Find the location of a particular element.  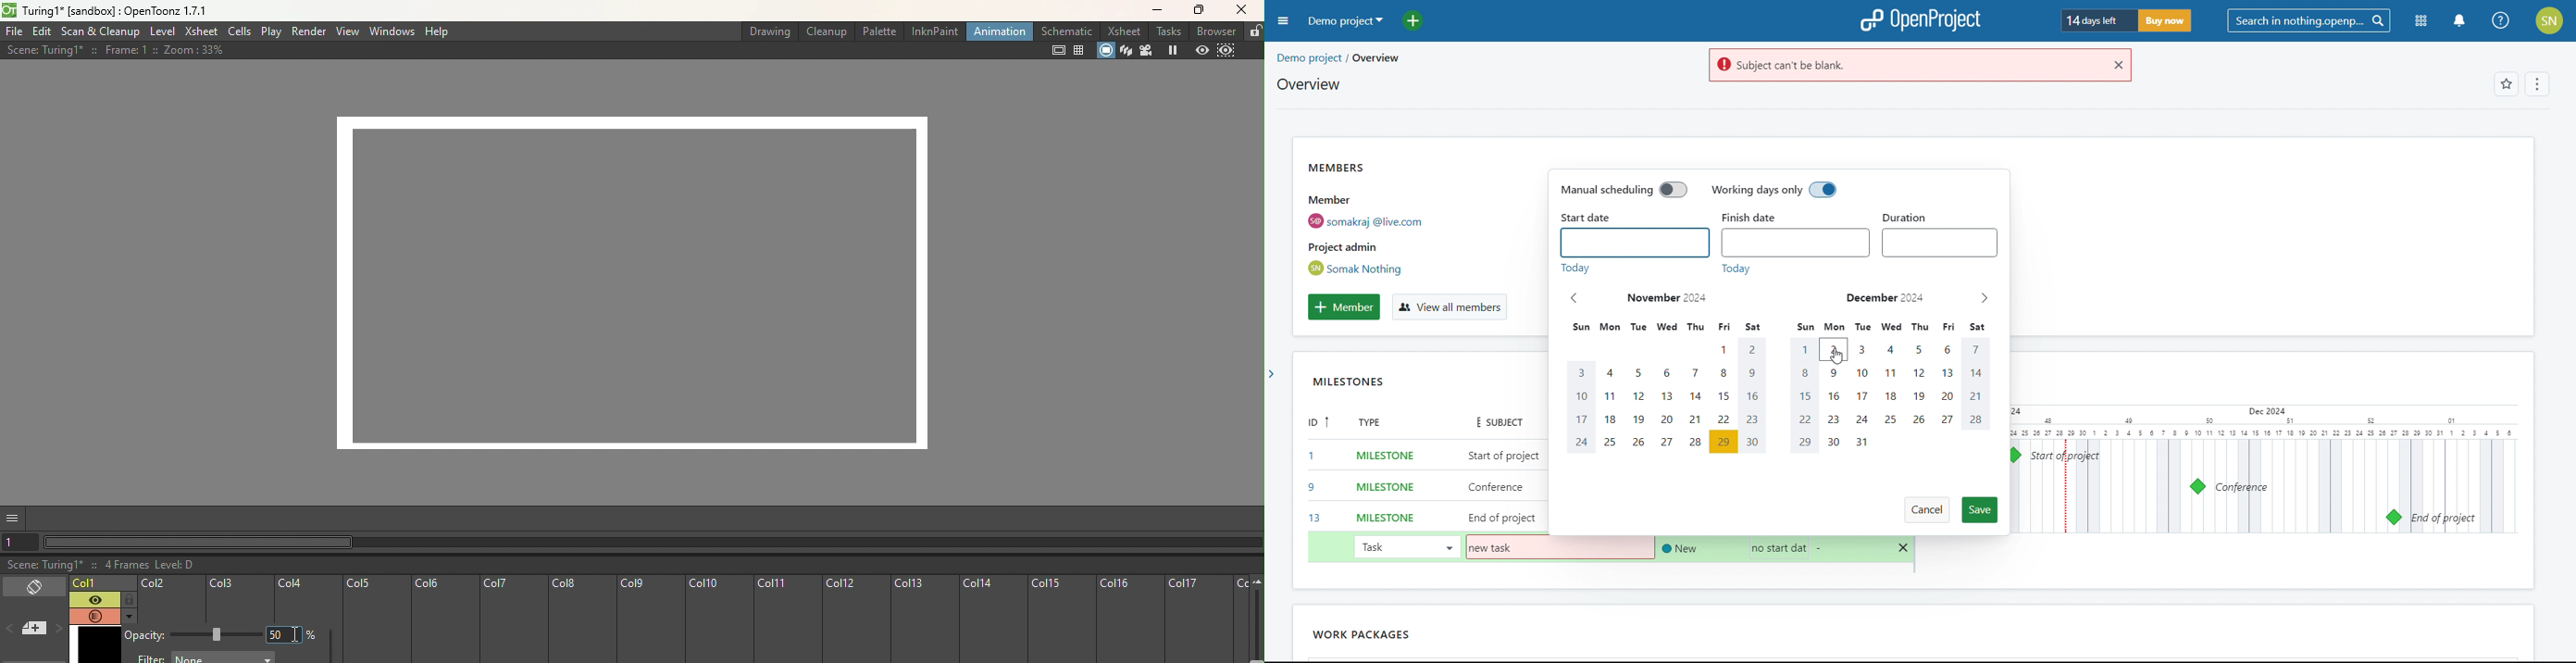

Cells is located at coordinates (237, 31).